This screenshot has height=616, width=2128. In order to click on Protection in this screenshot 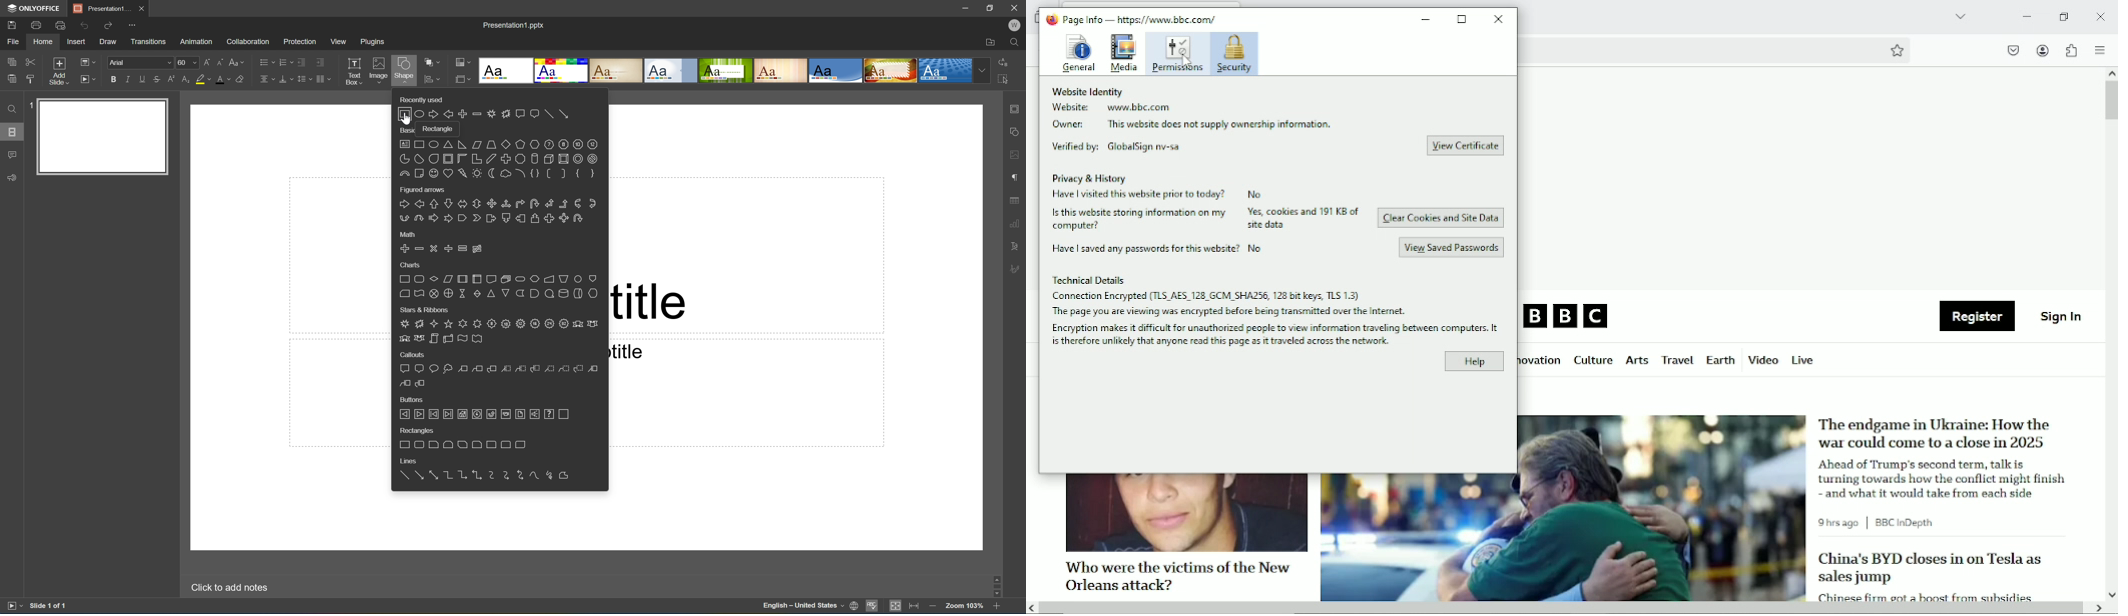, I will do `click(299, 41)`.